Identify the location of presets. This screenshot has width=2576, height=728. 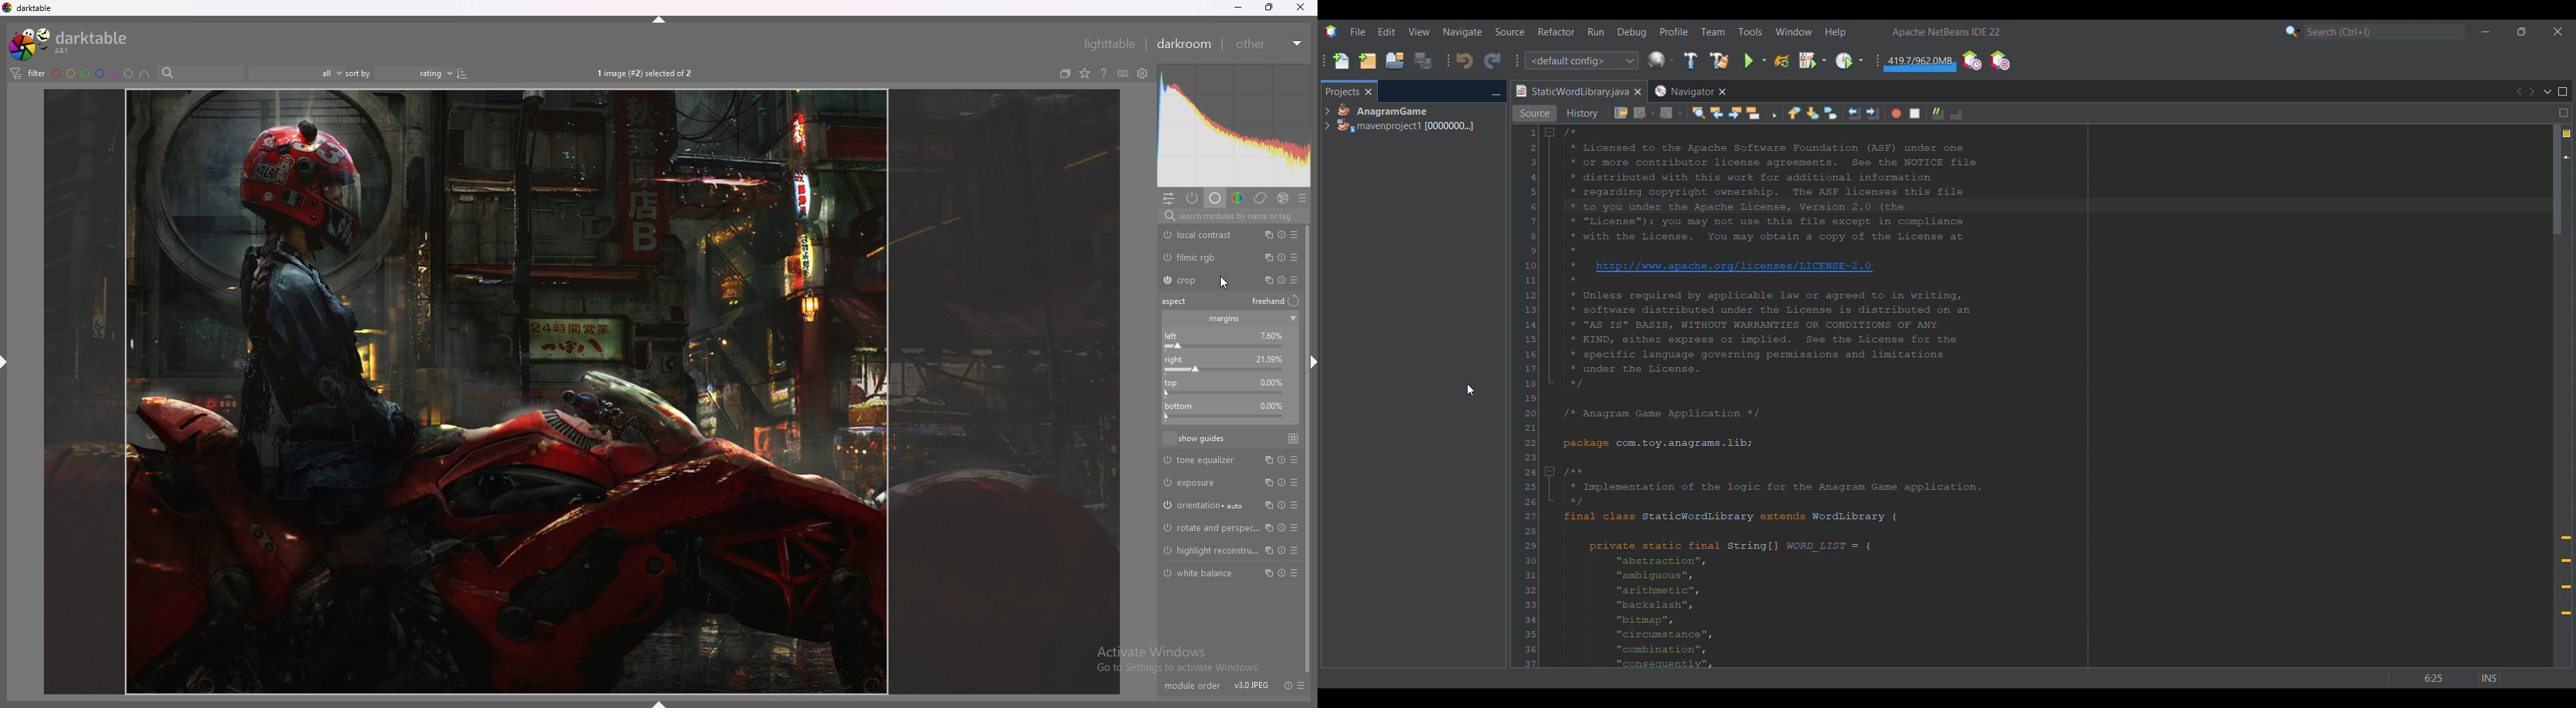
(1302, 198).